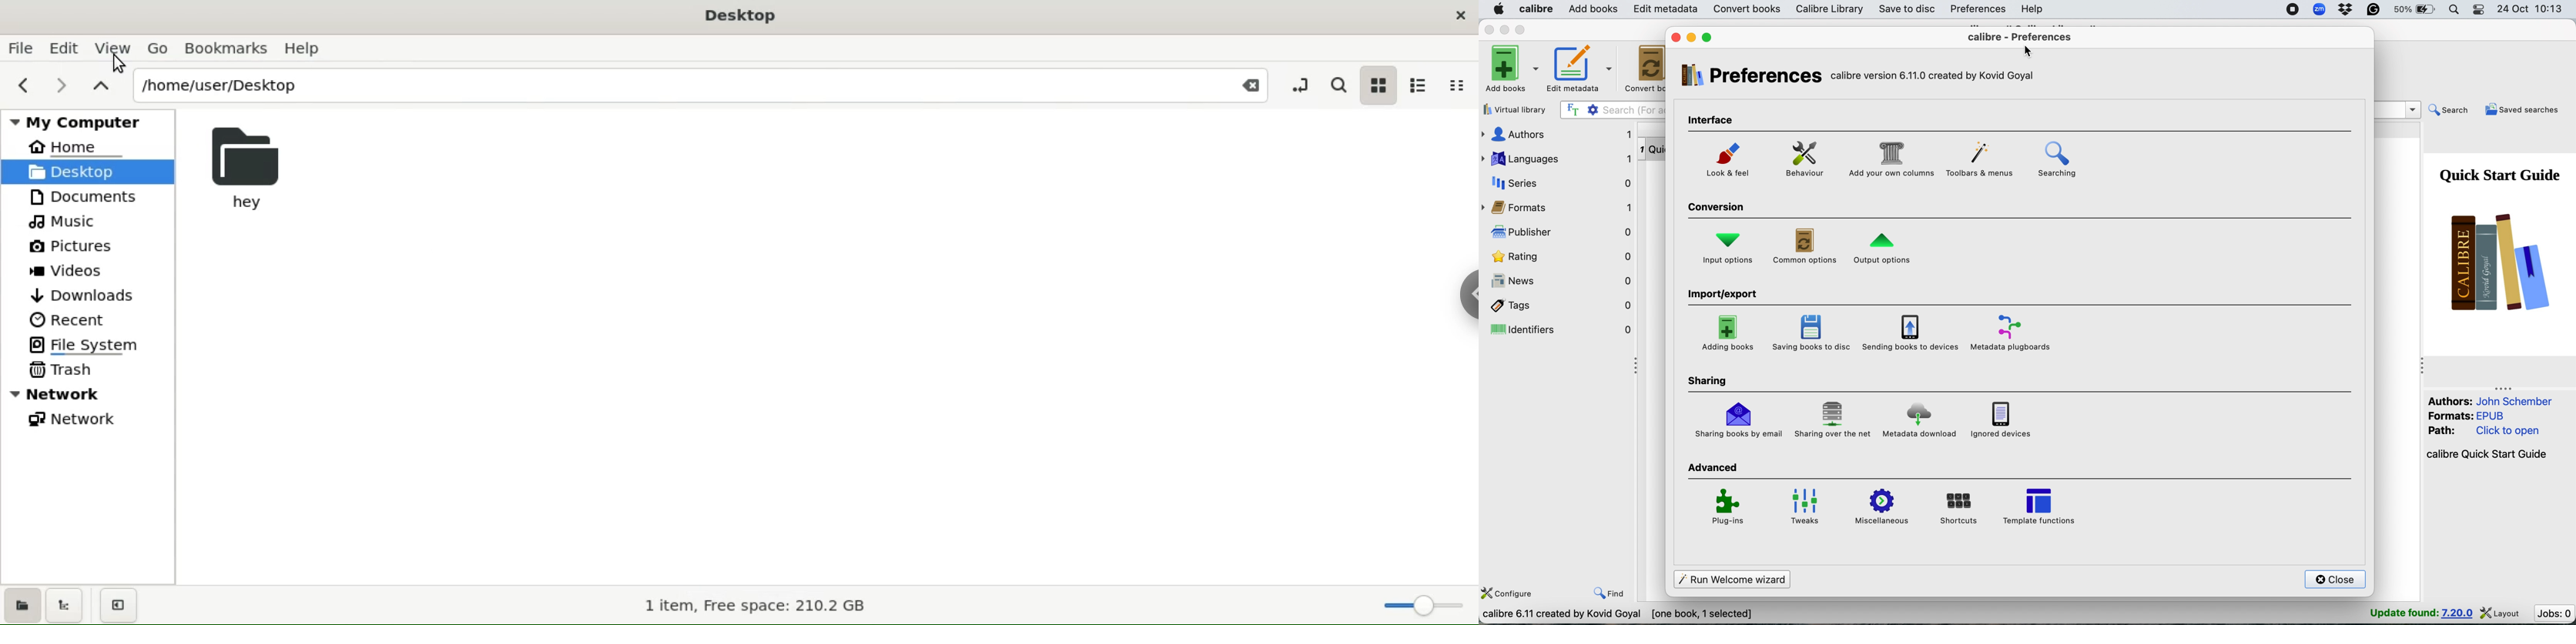 The image size is (2576, 644). Describe the element at coordinates (1710, 38) in the screenshot. I see `maximise` at that location.